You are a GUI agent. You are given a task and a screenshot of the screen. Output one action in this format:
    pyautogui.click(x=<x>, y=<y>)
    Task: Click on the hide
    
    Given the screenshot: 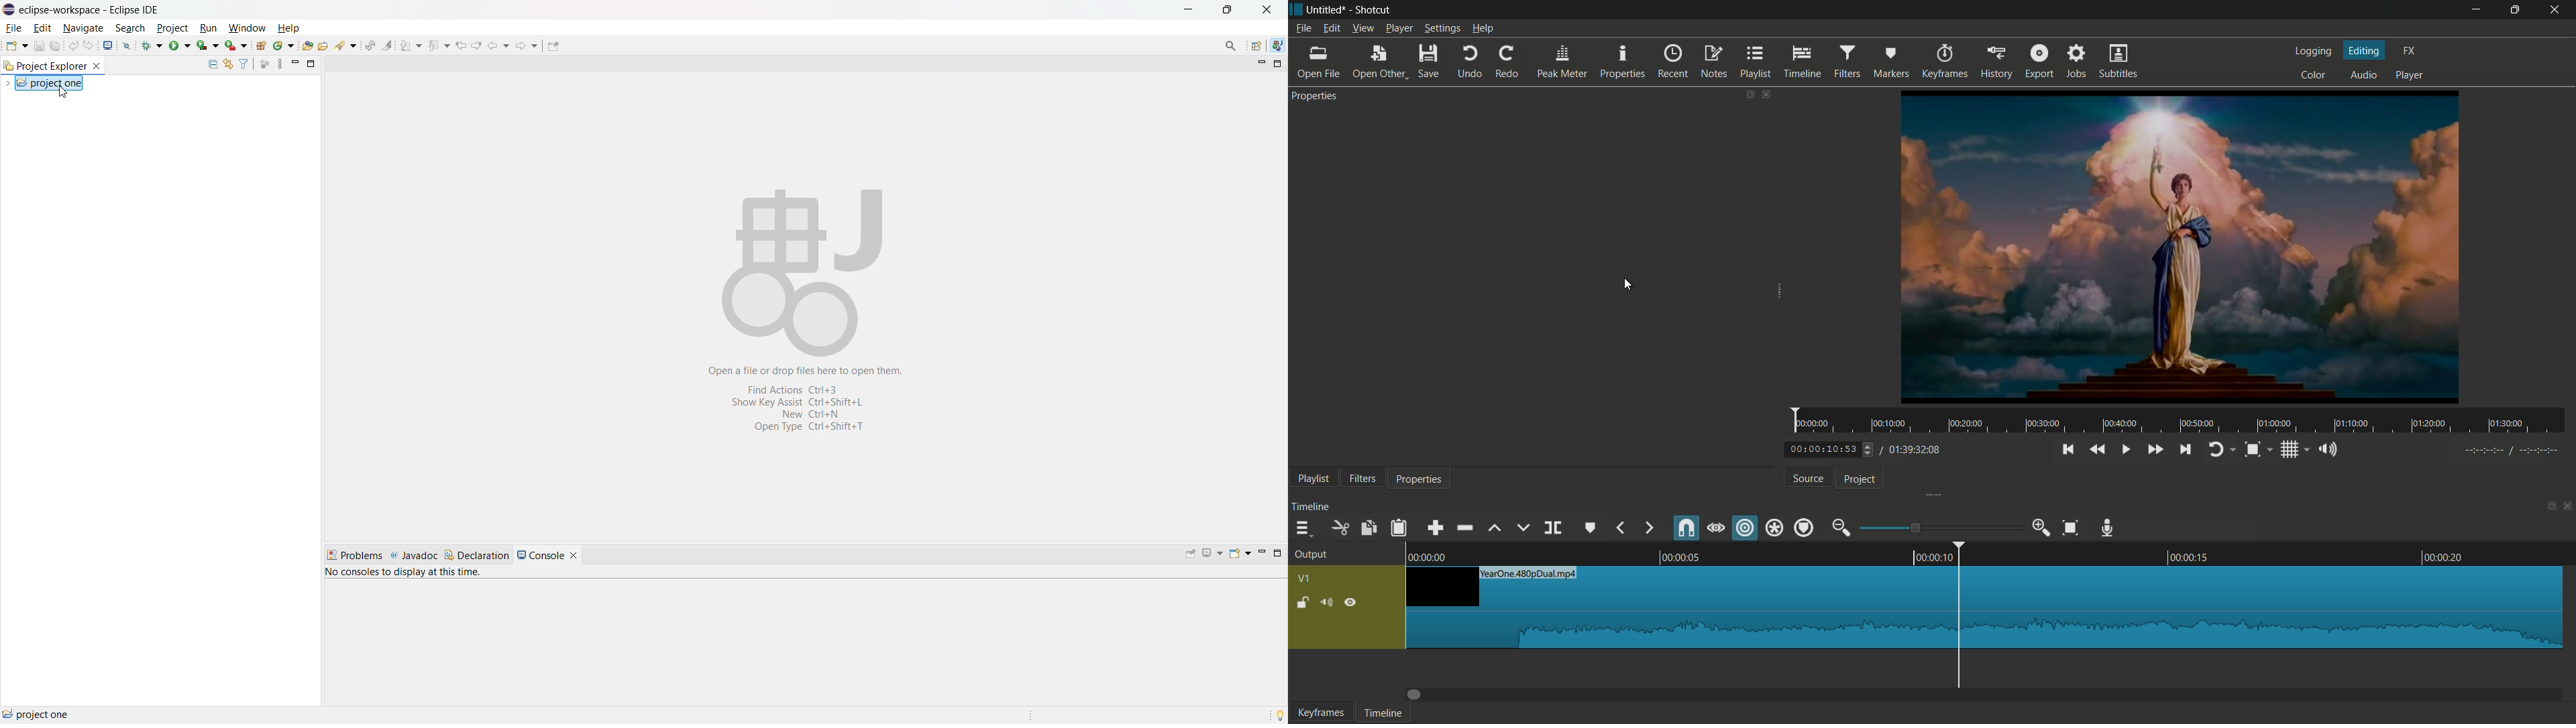 What is the action you would take?
    pyautogui.click(x=1352, y=602)
    